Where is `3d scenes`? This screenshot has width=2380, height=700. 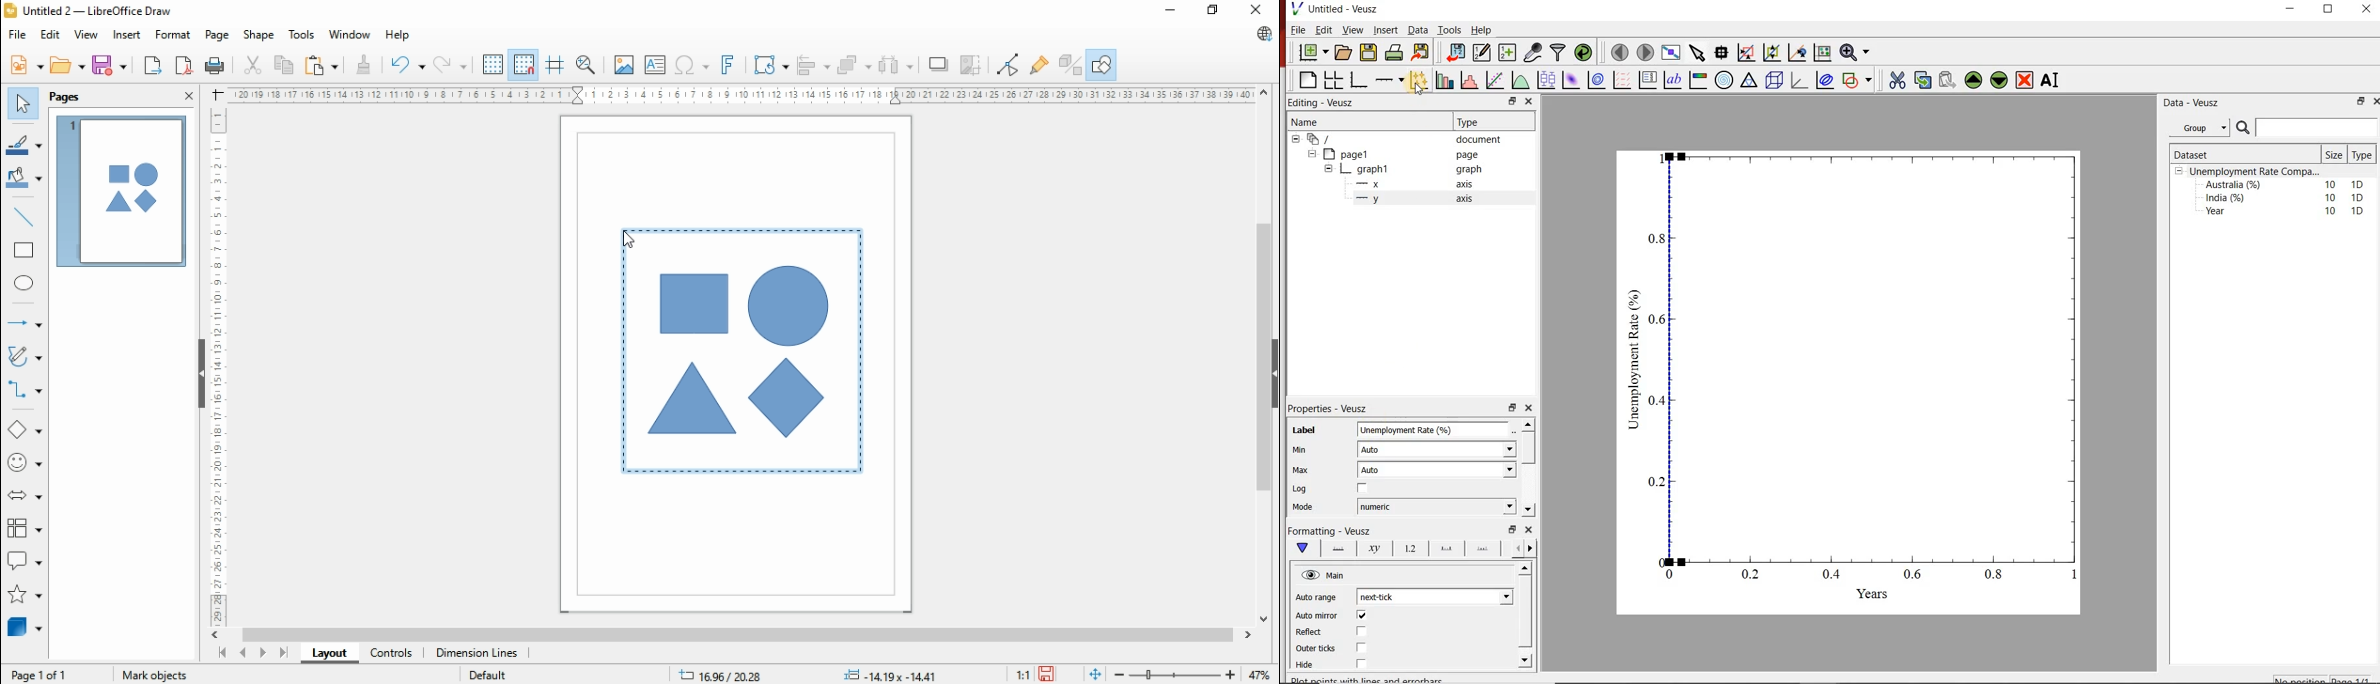
3d scenes is located at coordinates (1773, 79).